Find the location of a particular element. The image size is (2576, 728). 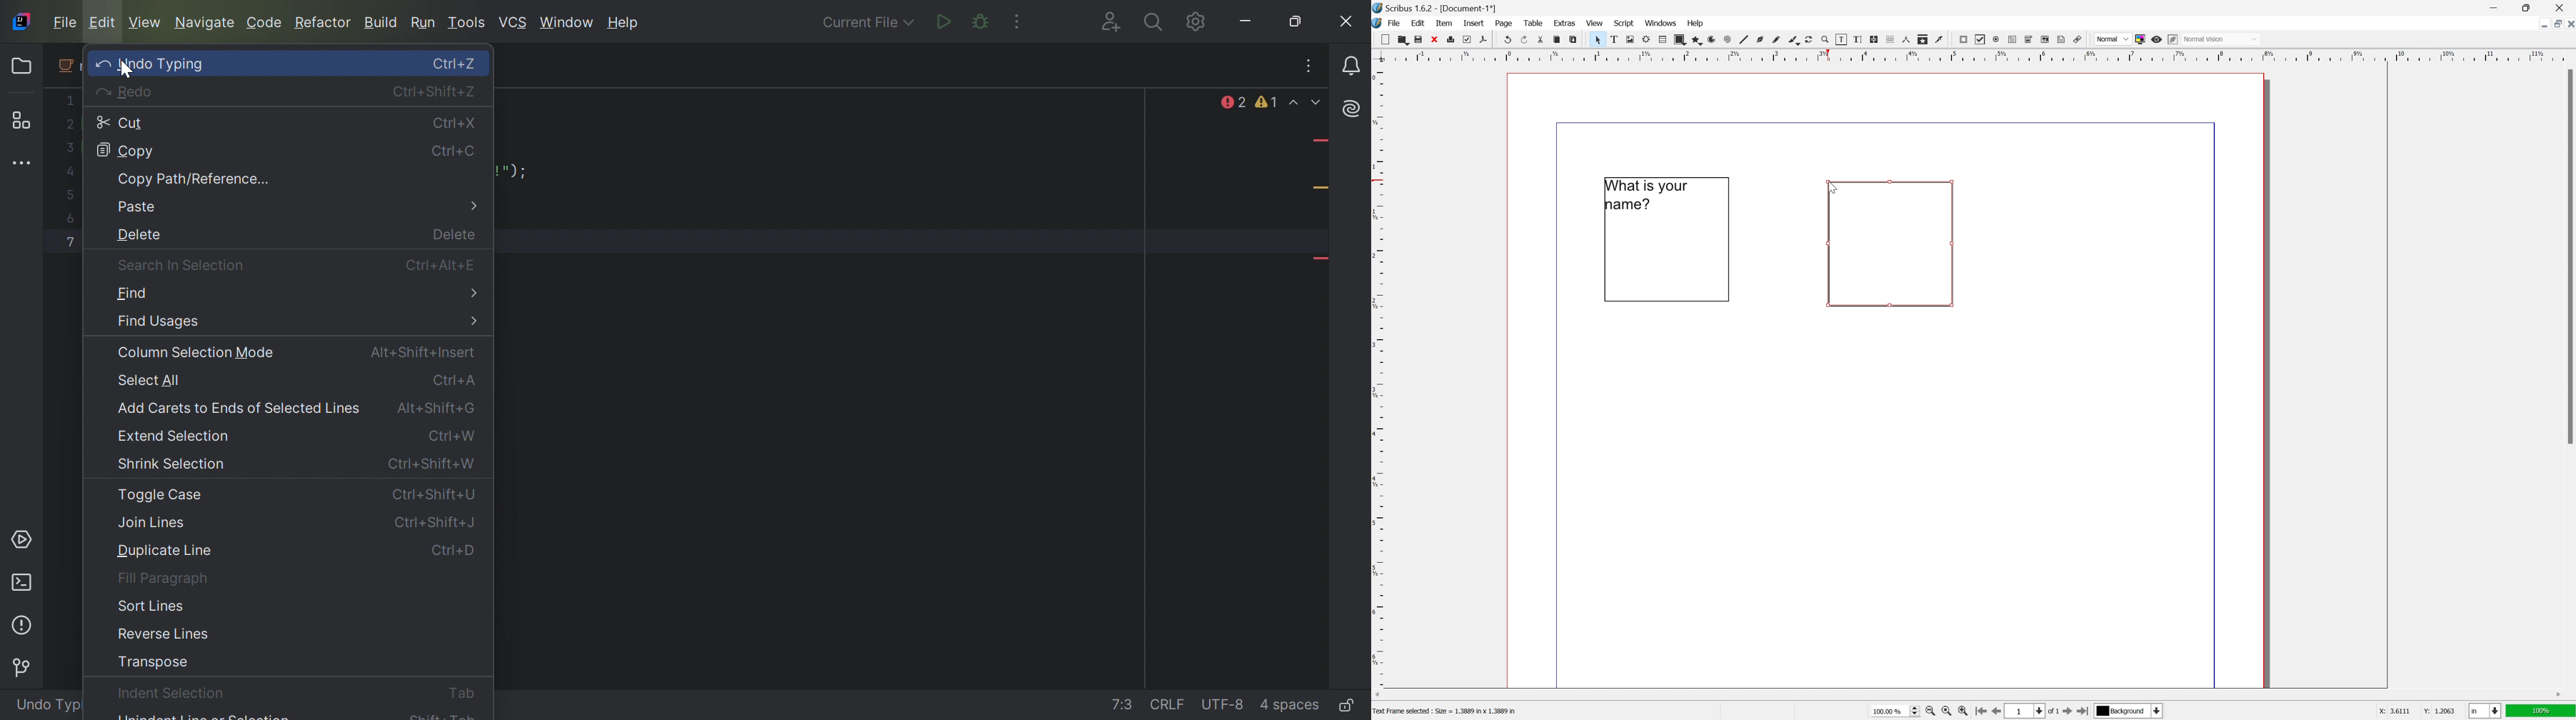

go to previous page is located at coordinates (1994, 712).